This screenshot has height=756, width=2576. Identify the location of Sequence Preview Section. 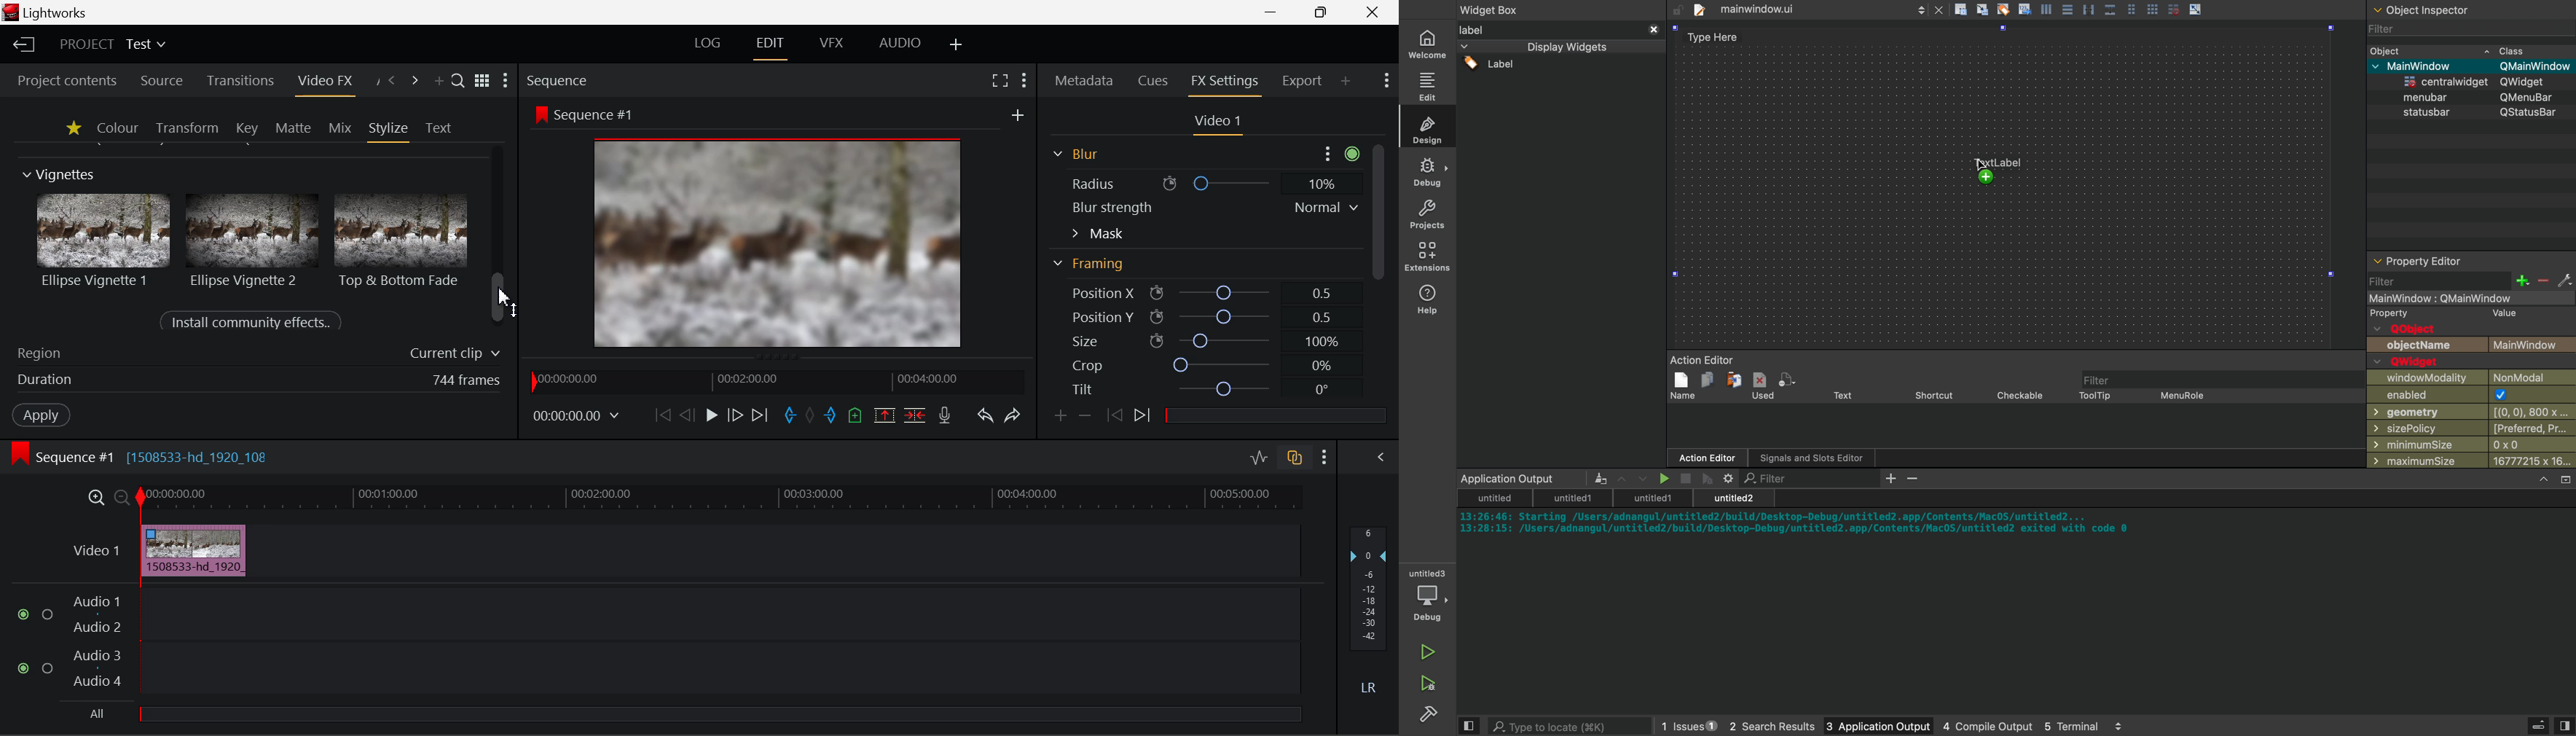
(560, 79).